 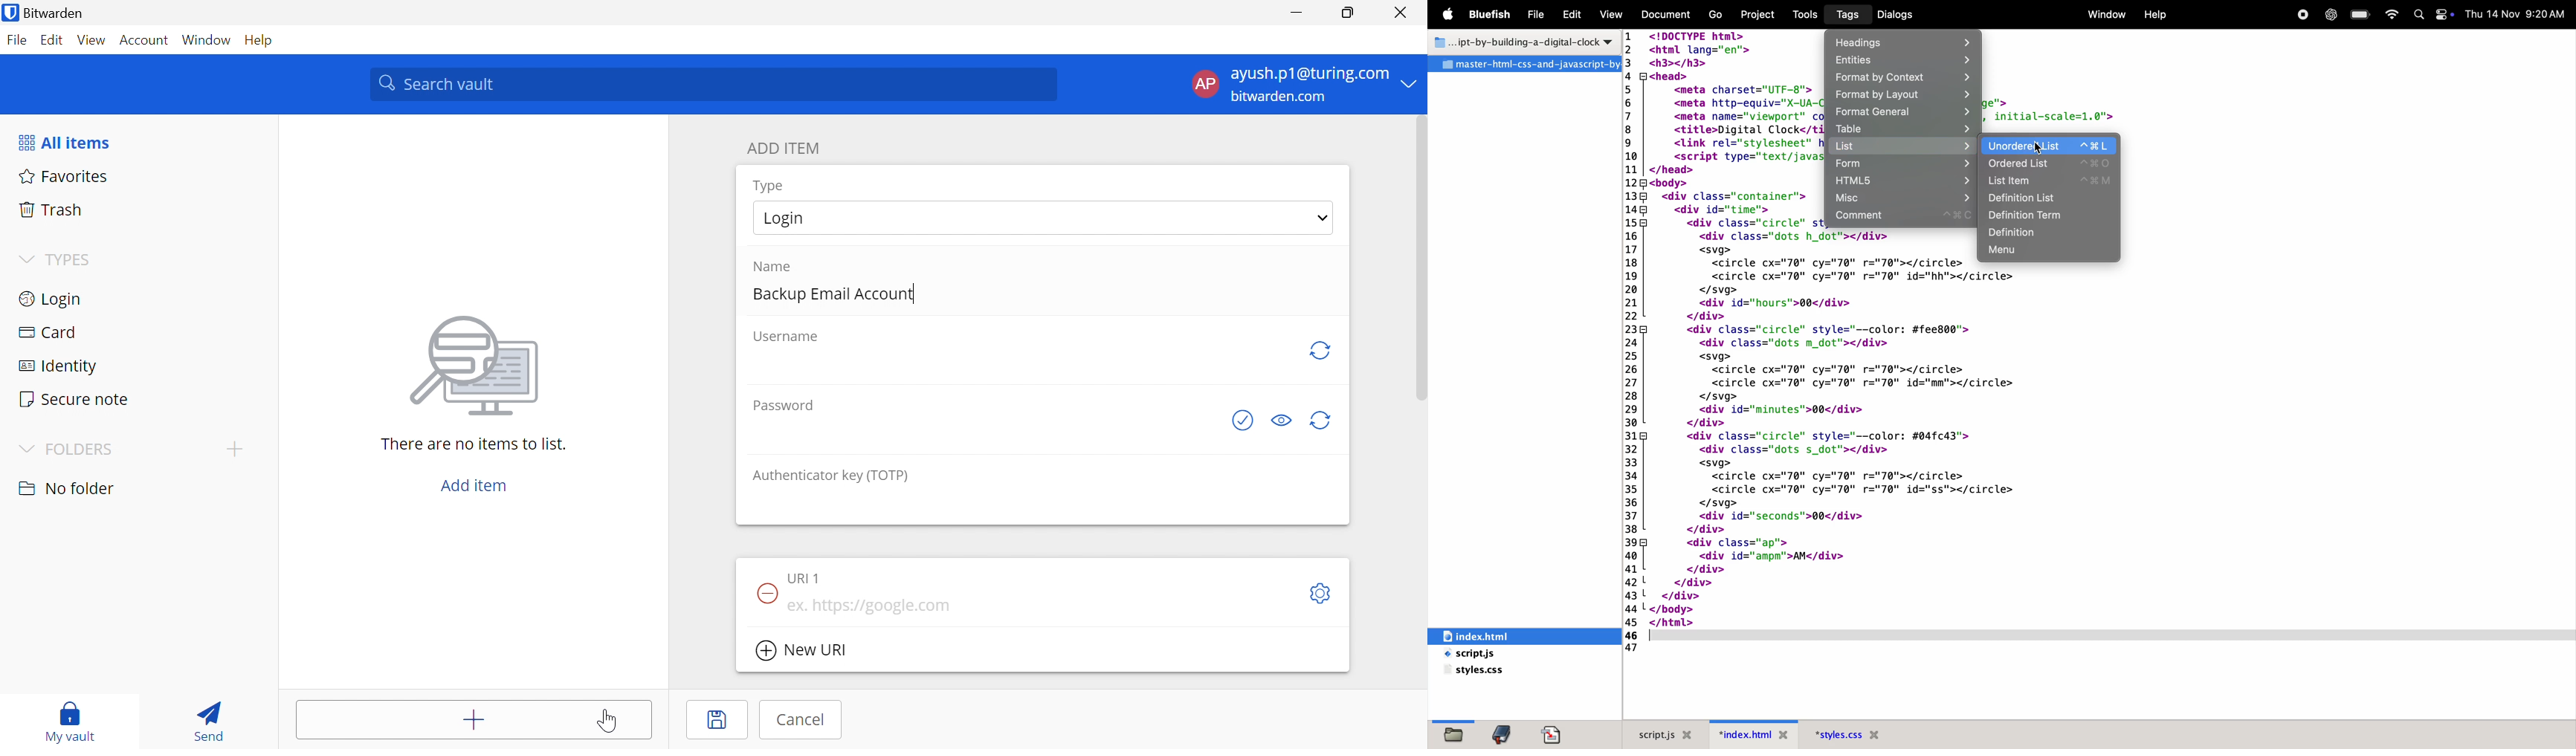 What do you see at coordinates (475, 484) in the screenshot?
I see `Add item` at bounding box center [475, 484].